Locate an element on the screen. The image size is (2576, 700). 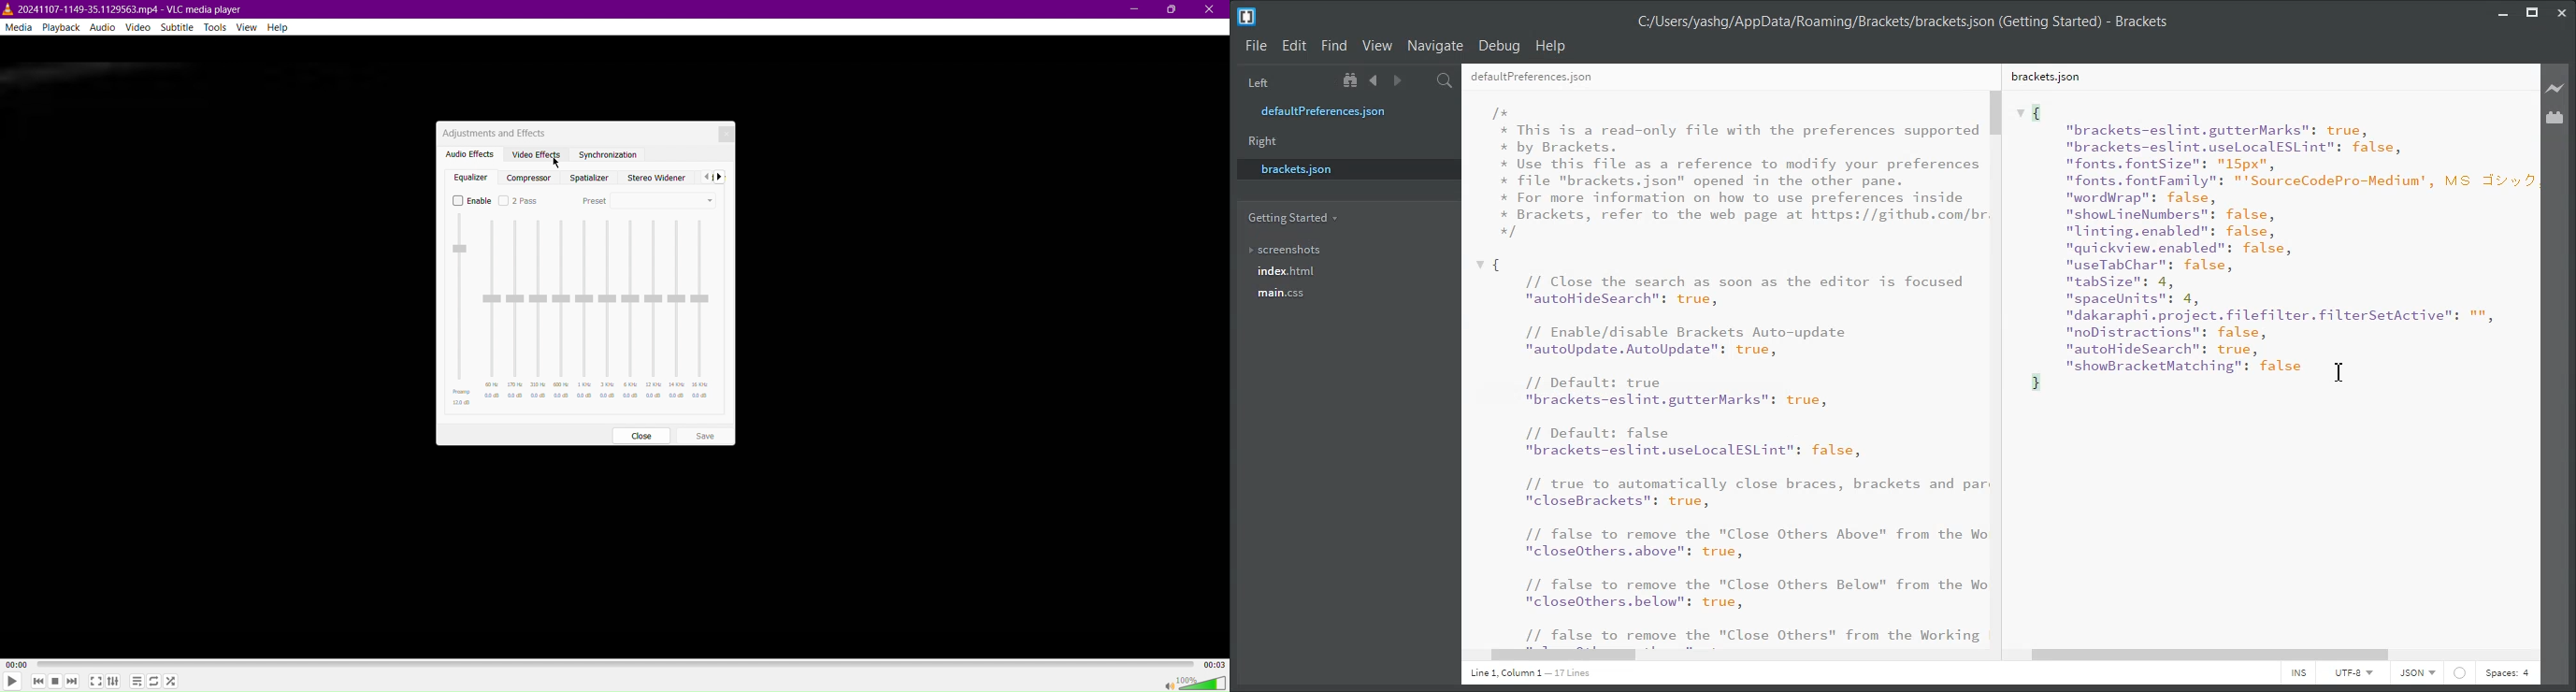
index.html is located at coordinates (1287, 271).